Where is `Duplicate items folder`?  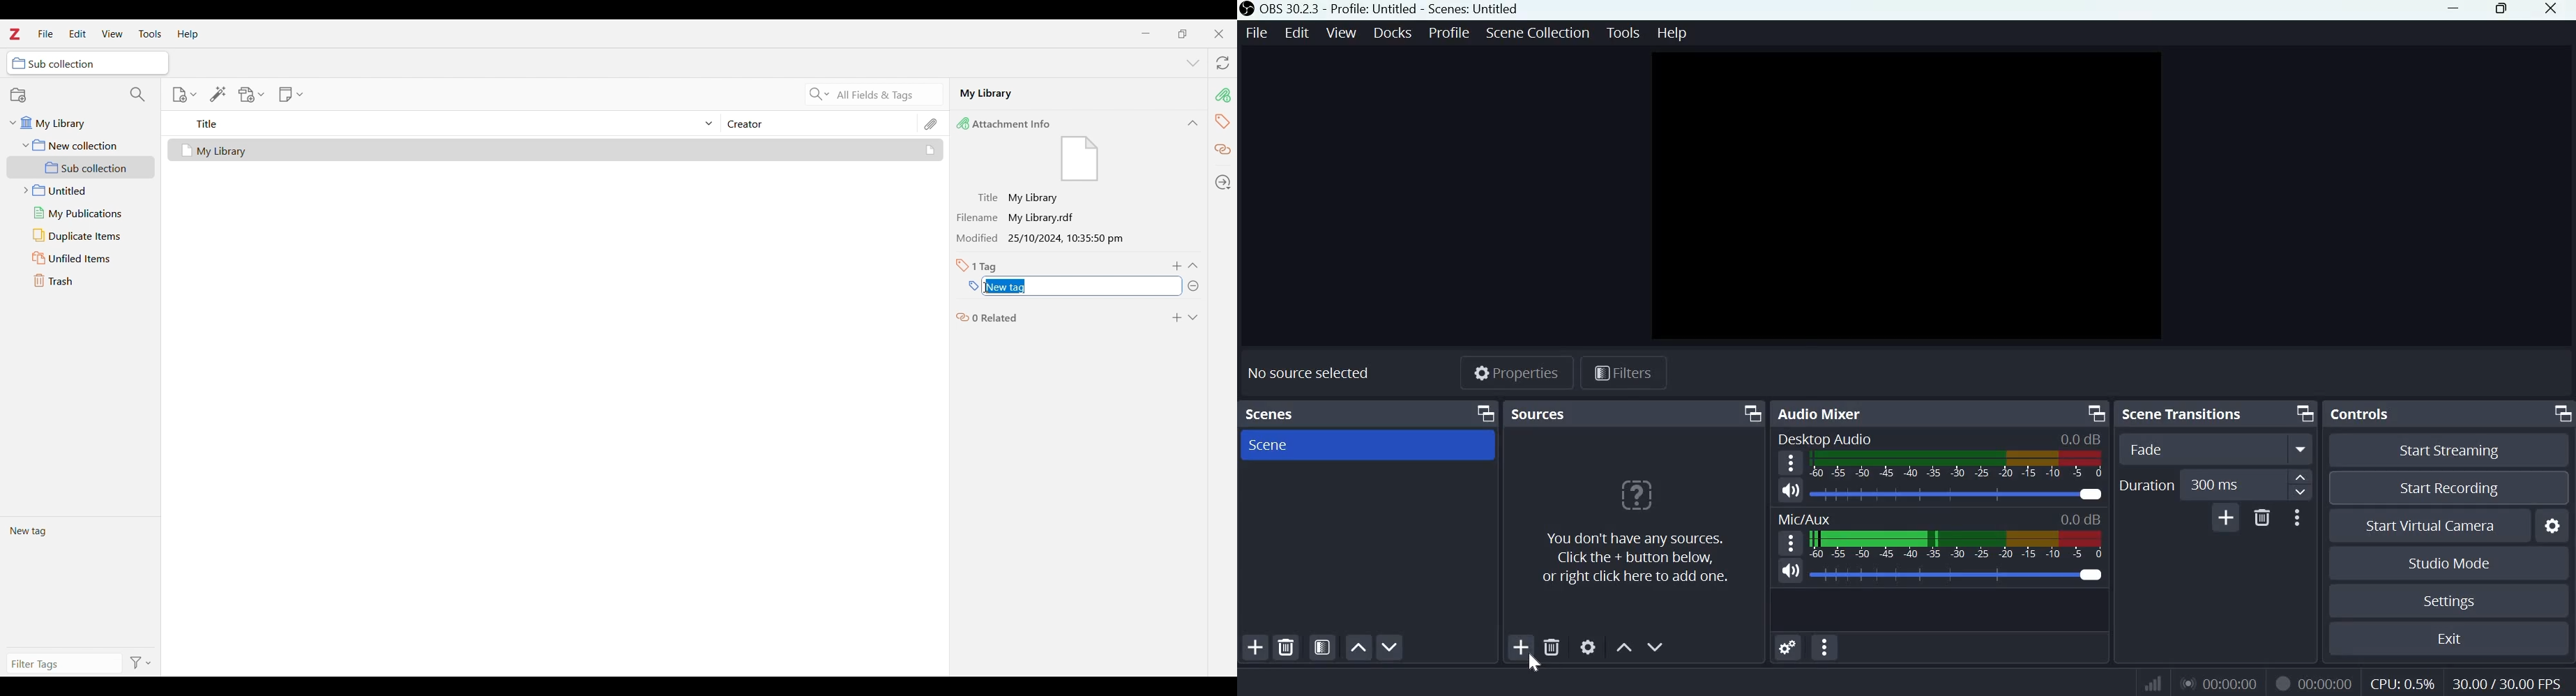 Duplicate items folder is located at coordinates (81, 236).